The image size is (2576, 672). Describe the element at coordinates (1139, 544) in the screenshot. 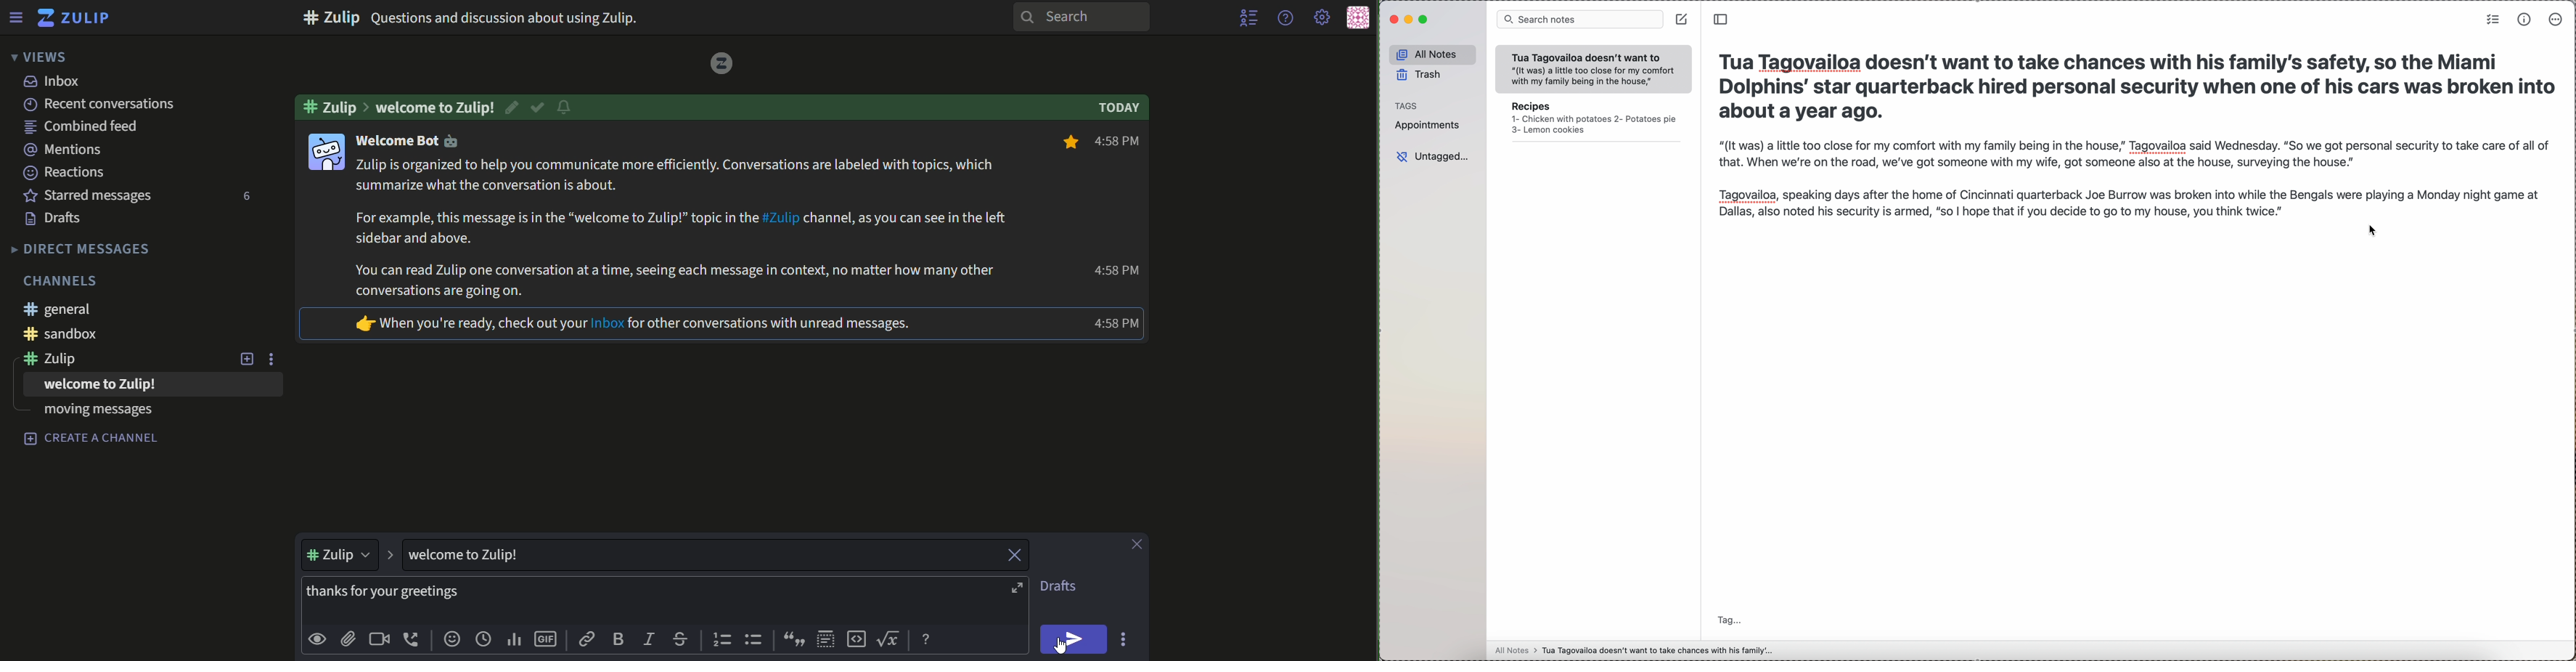

I see `close` at that location.